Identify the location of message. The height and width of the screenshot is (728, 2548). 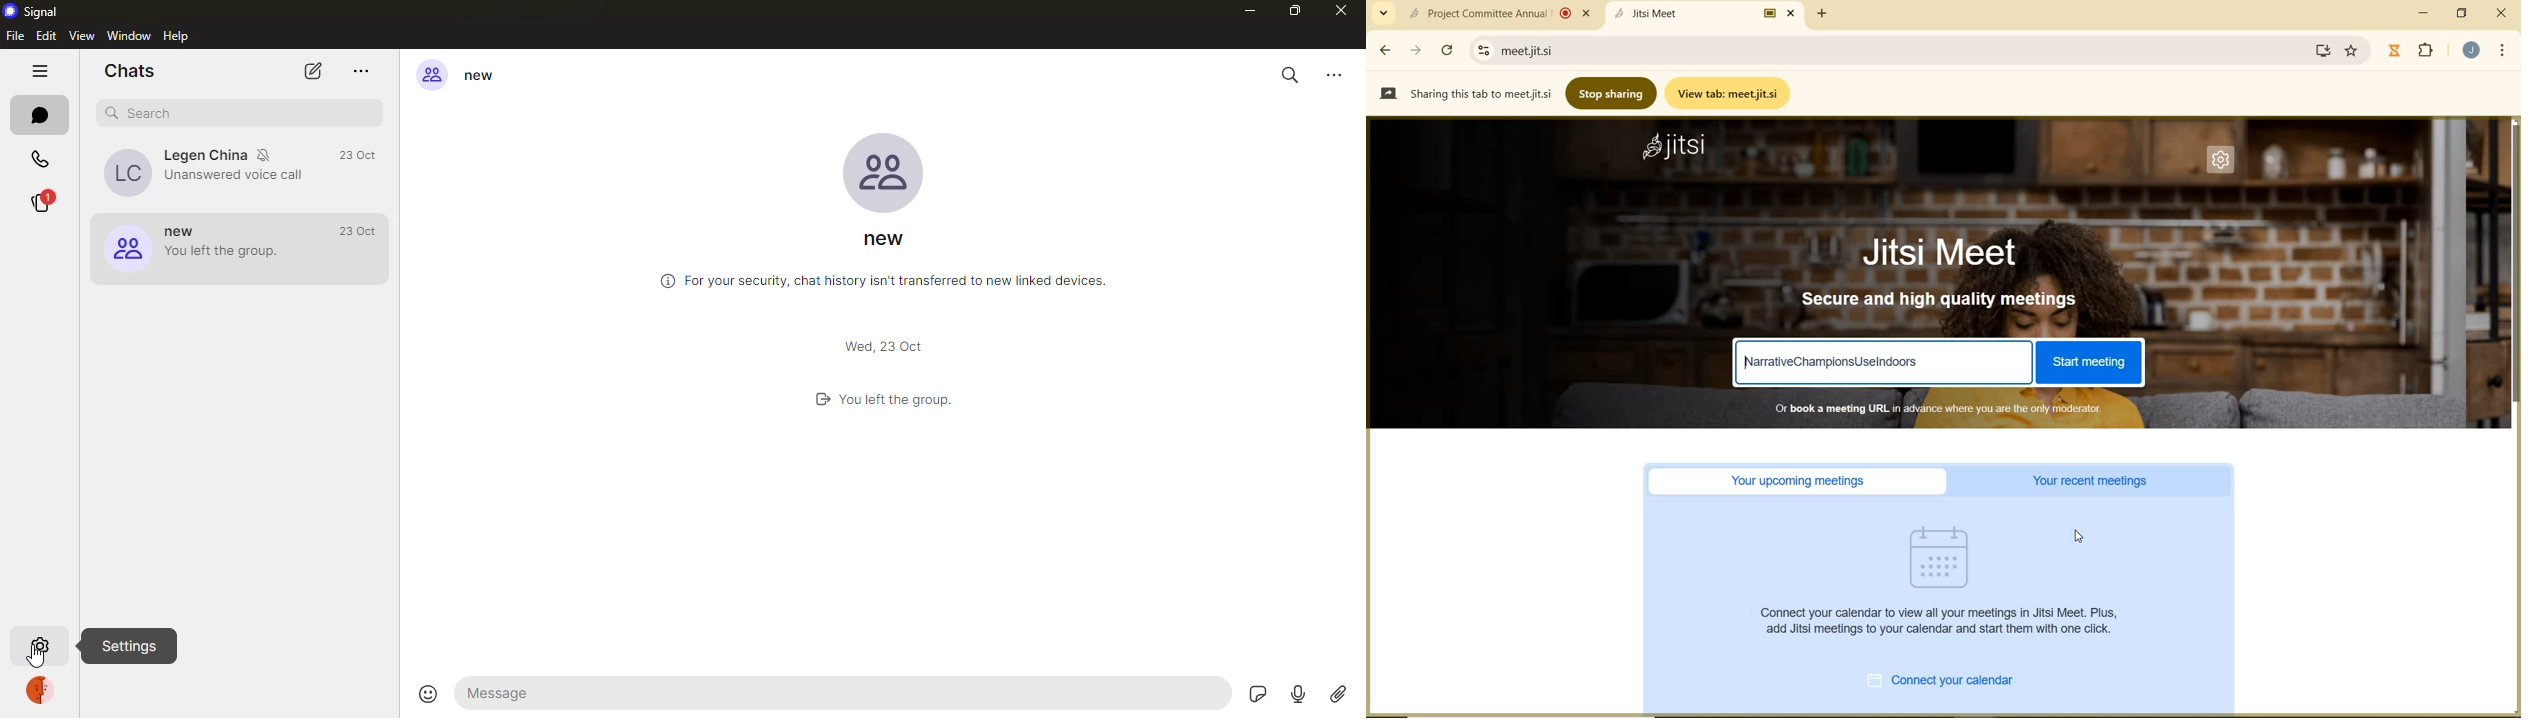
(844, 691).